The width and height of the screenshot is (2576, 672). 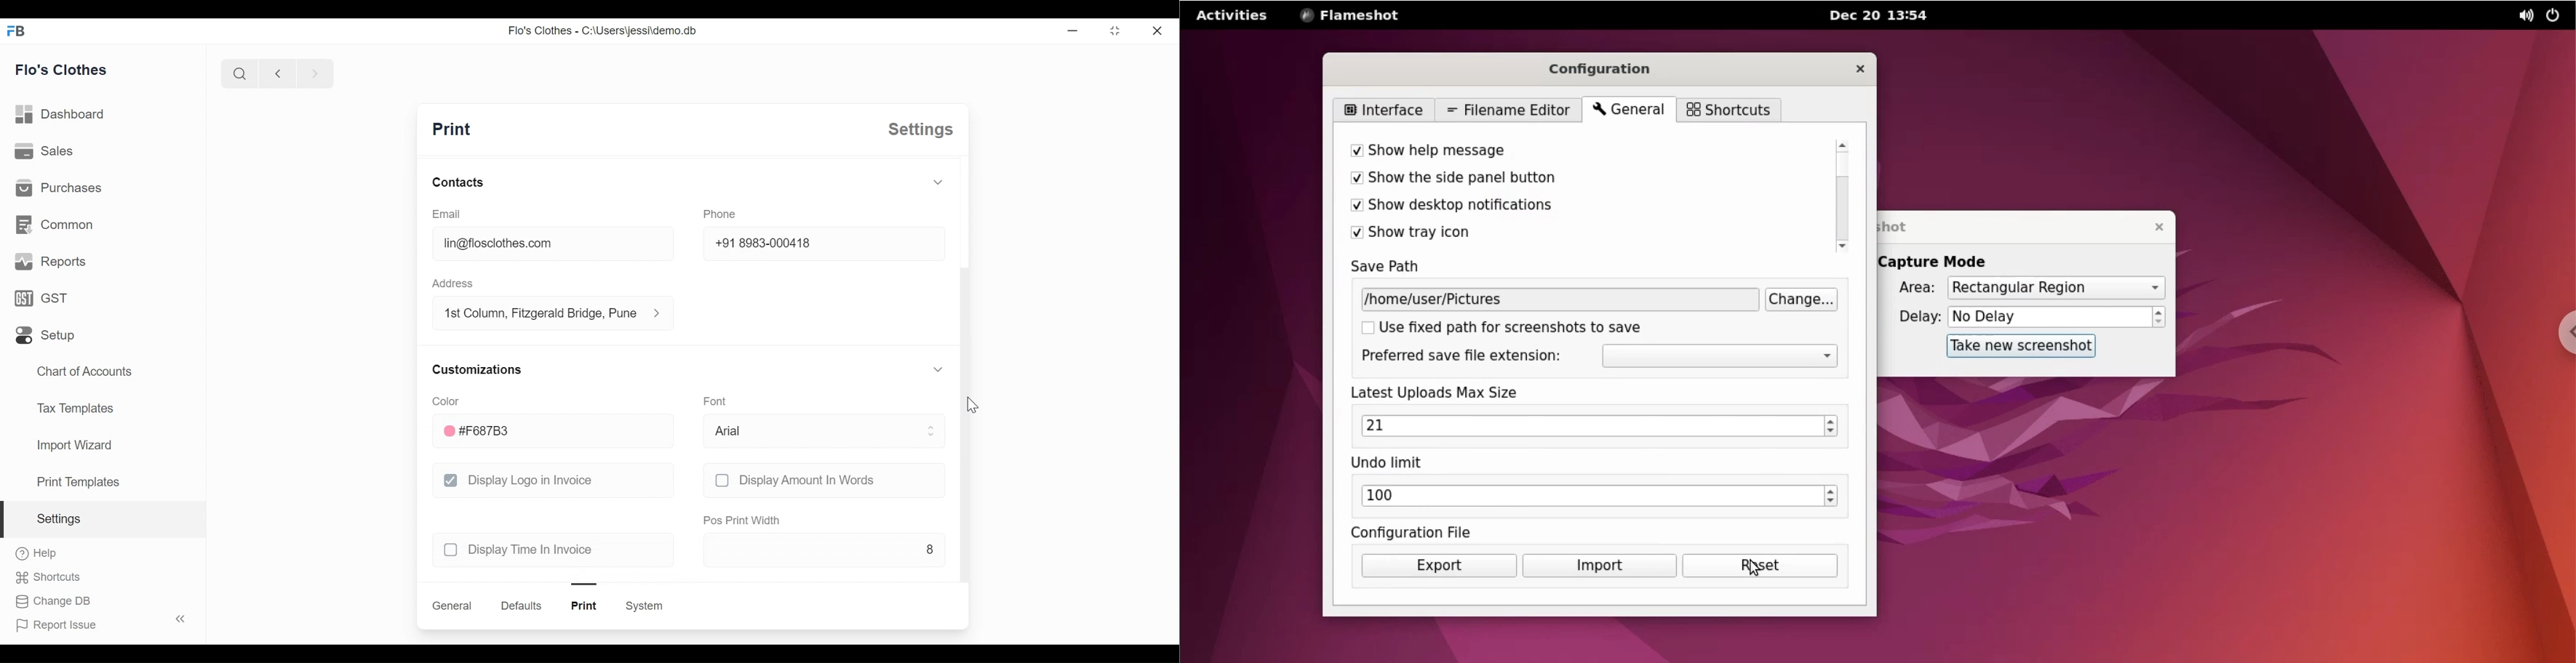 What do you see at coordinates (52, 262) in the screenshot?
I see `reports` at bounding box center [52, 262].